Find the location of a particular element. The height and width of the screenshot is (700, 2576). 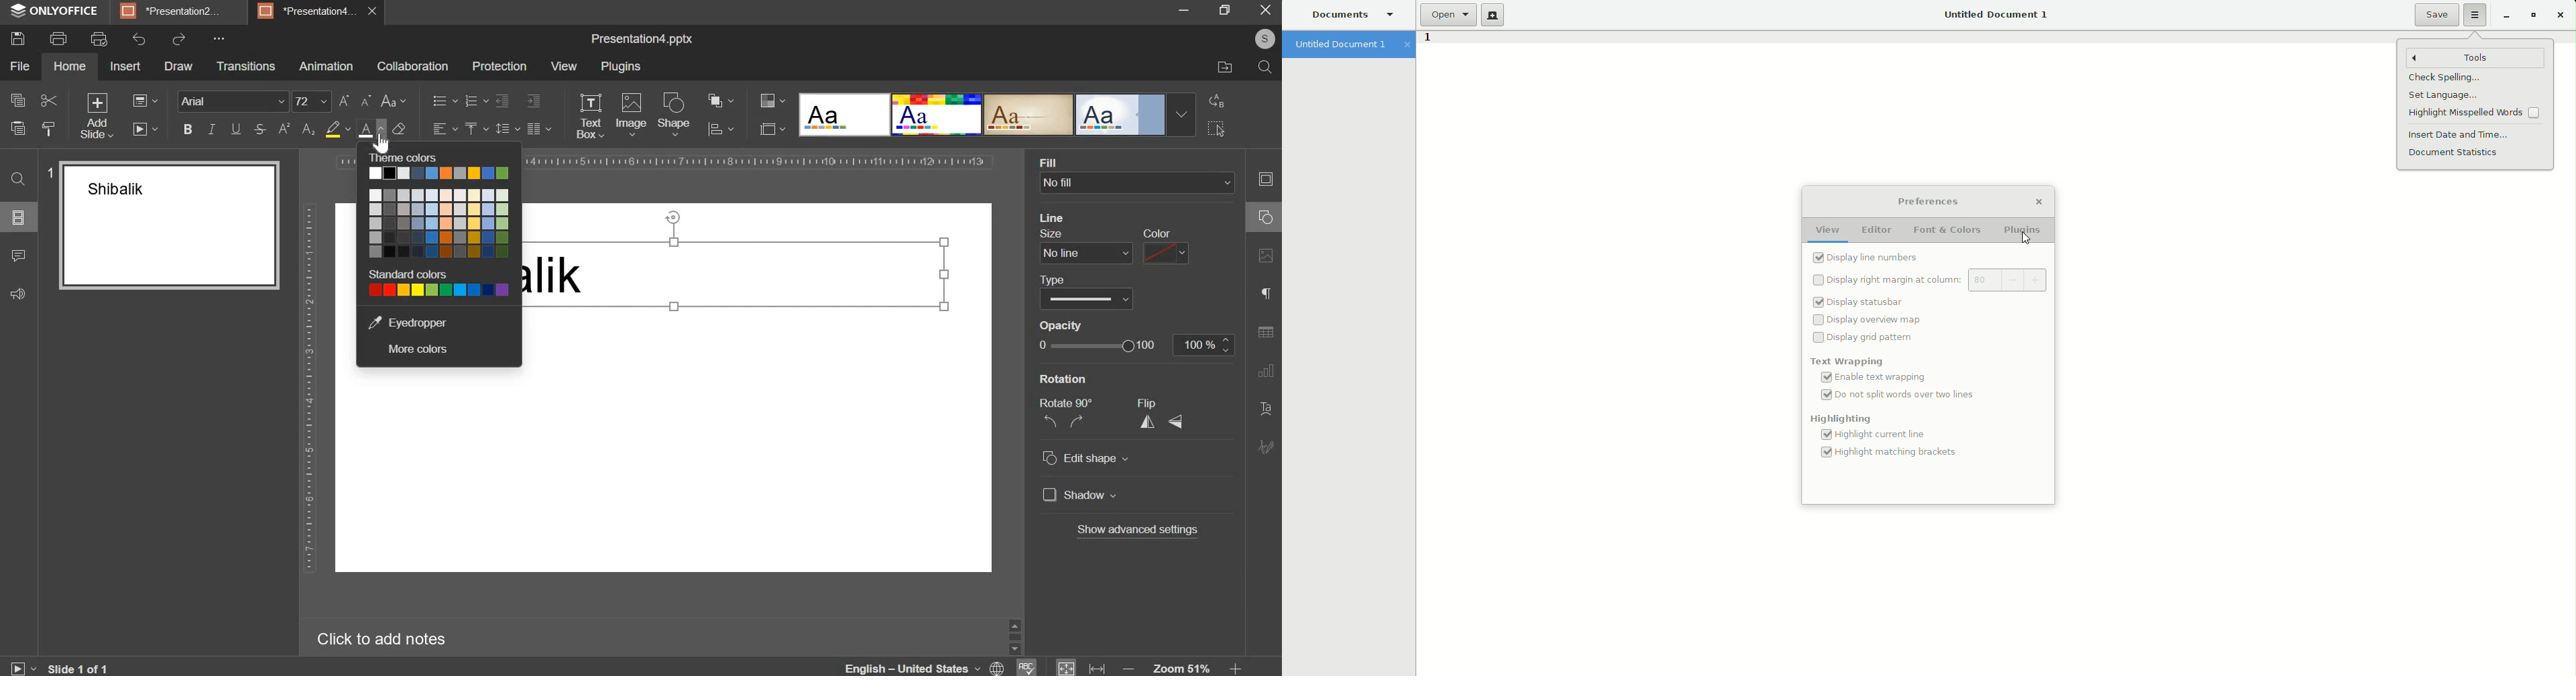

language is located at coordinates (997, 667).